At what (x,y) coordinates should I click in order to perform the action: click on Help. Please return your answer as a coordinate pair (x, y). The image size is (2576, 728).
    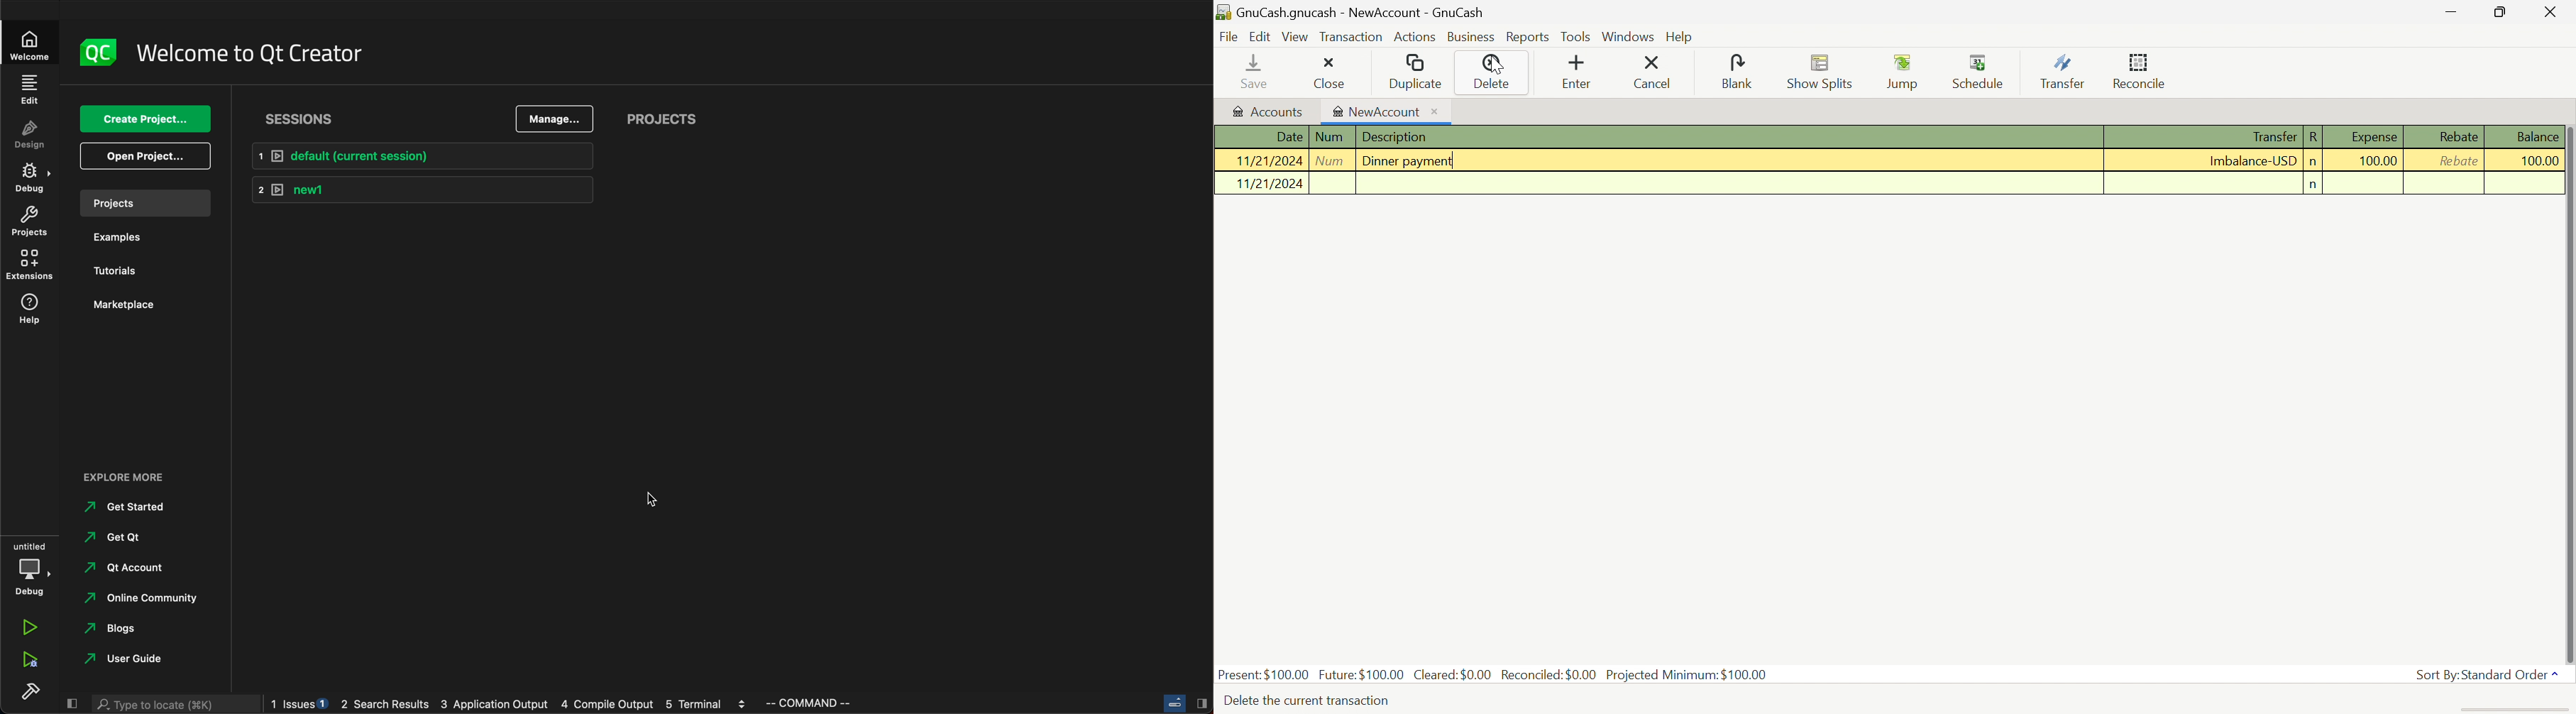
    Looking at the image, I should click on (1680, 36).